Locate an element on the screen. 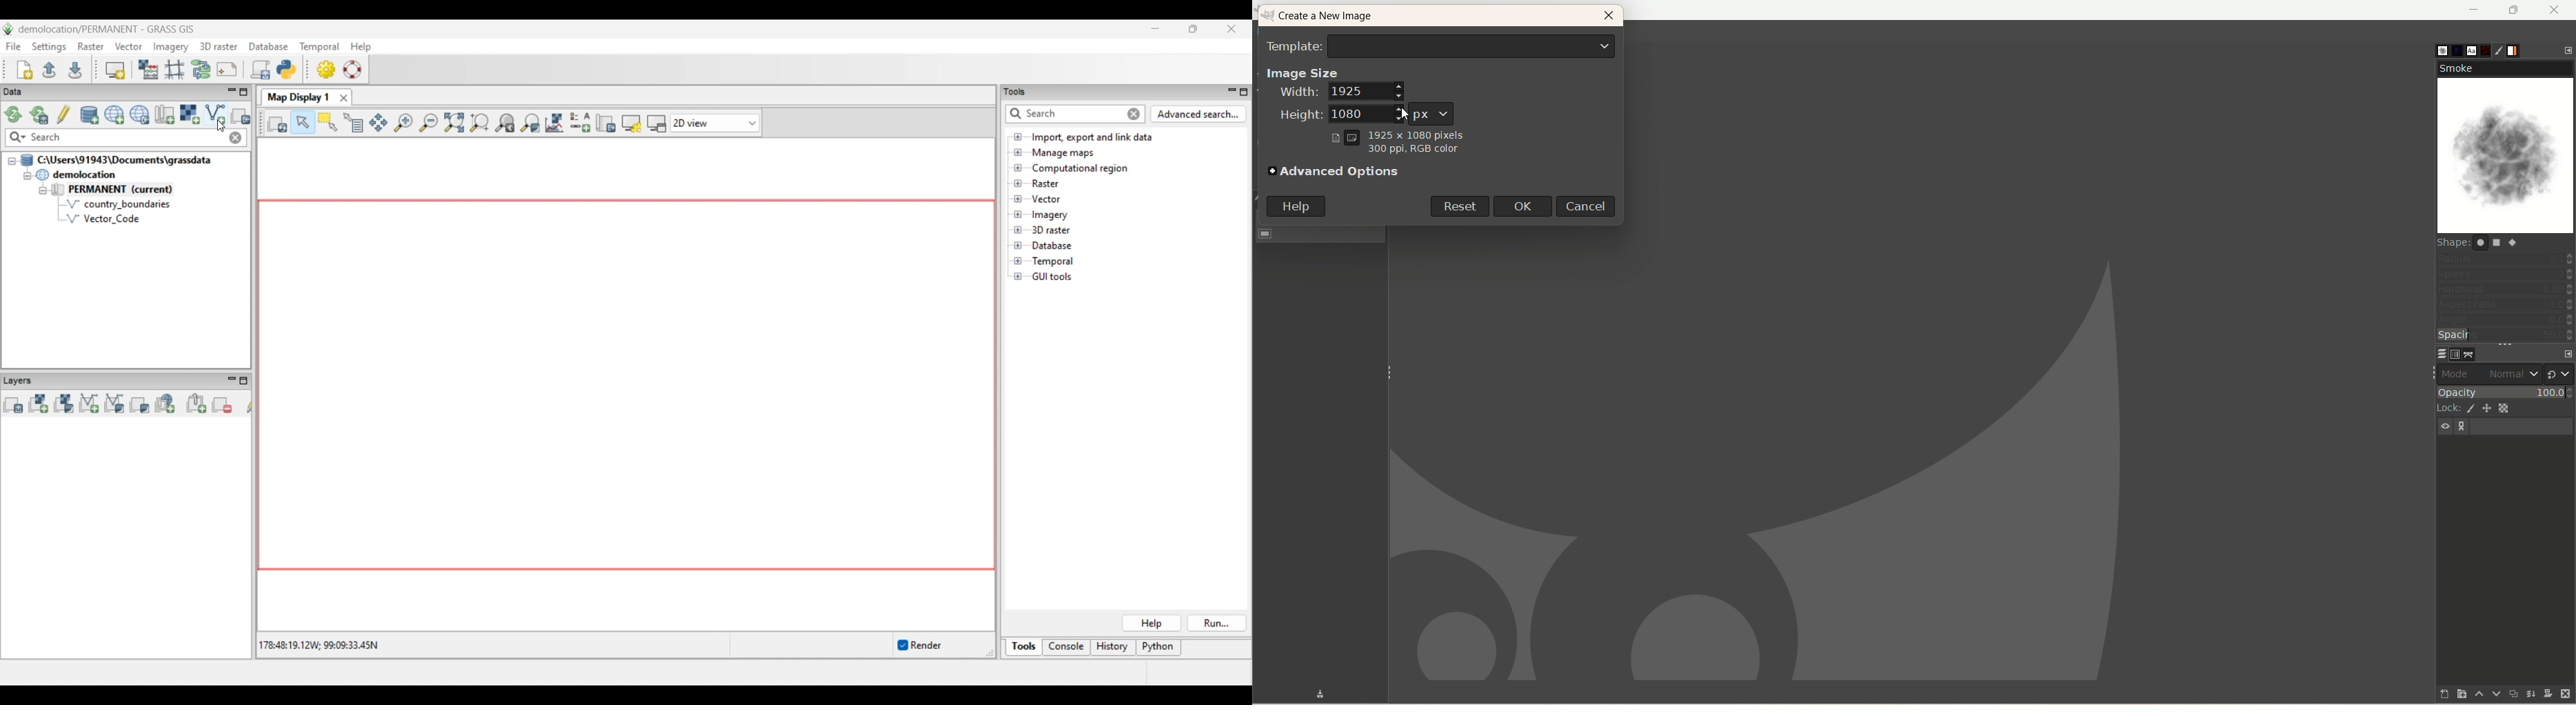 The width and height of the screenshot is (2576, 728). configure this tab is located at coordinates (2568, 49).